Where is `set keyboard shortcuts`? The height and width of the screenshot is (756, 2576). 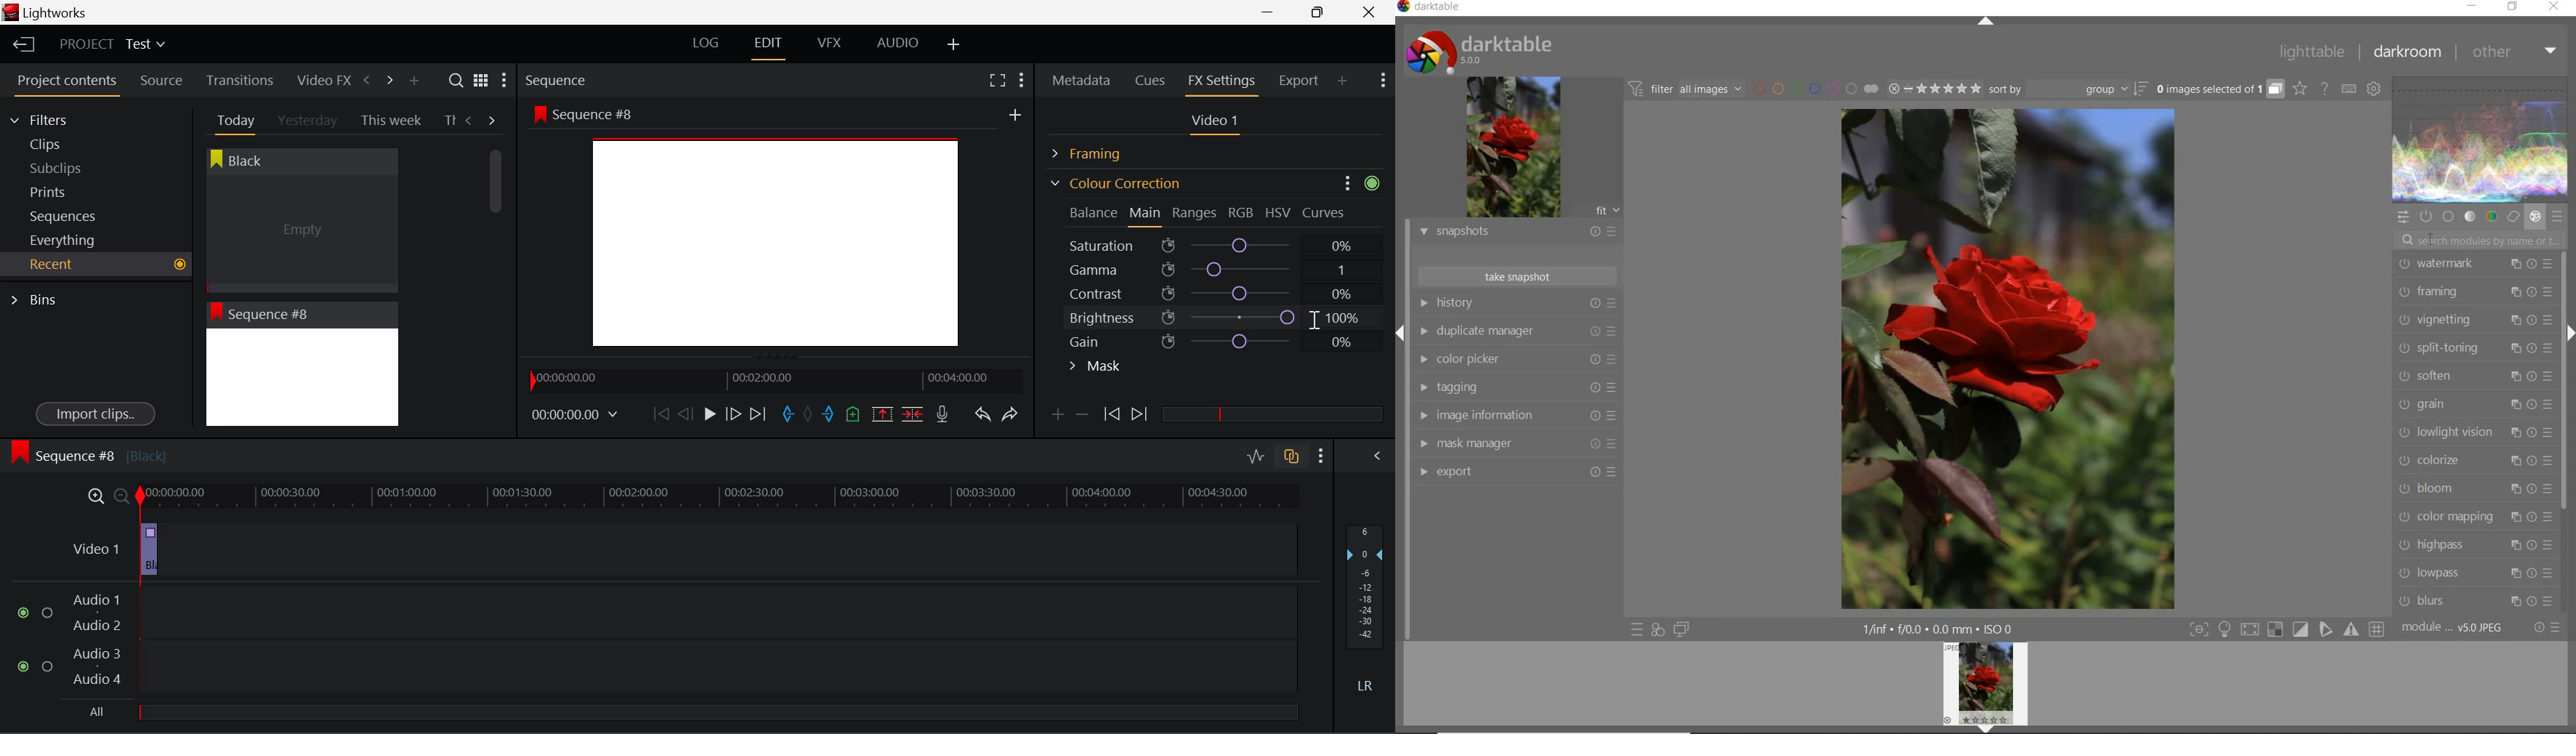
set keyboard shortcuts is located at coordinates (2348, 89).